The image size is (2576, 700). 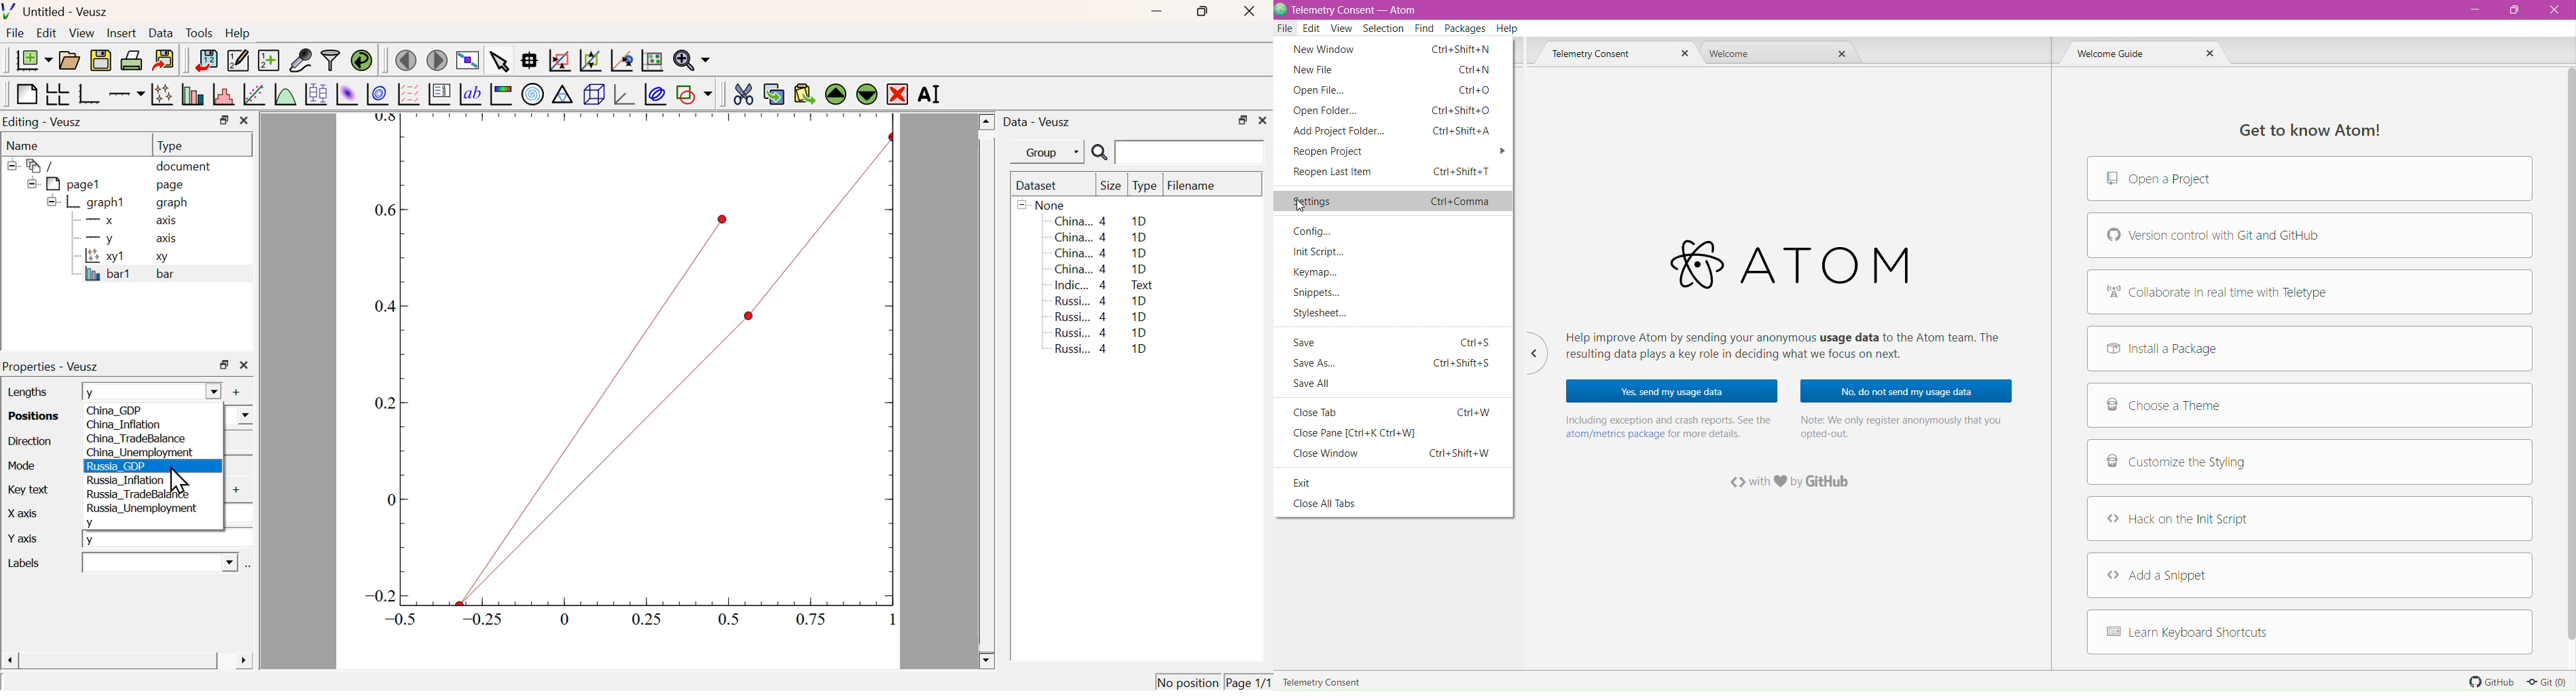 What do you see at coordinates (158, 562) in the screenshot?
I see `Dropdown` at bounding box center [158, 562].